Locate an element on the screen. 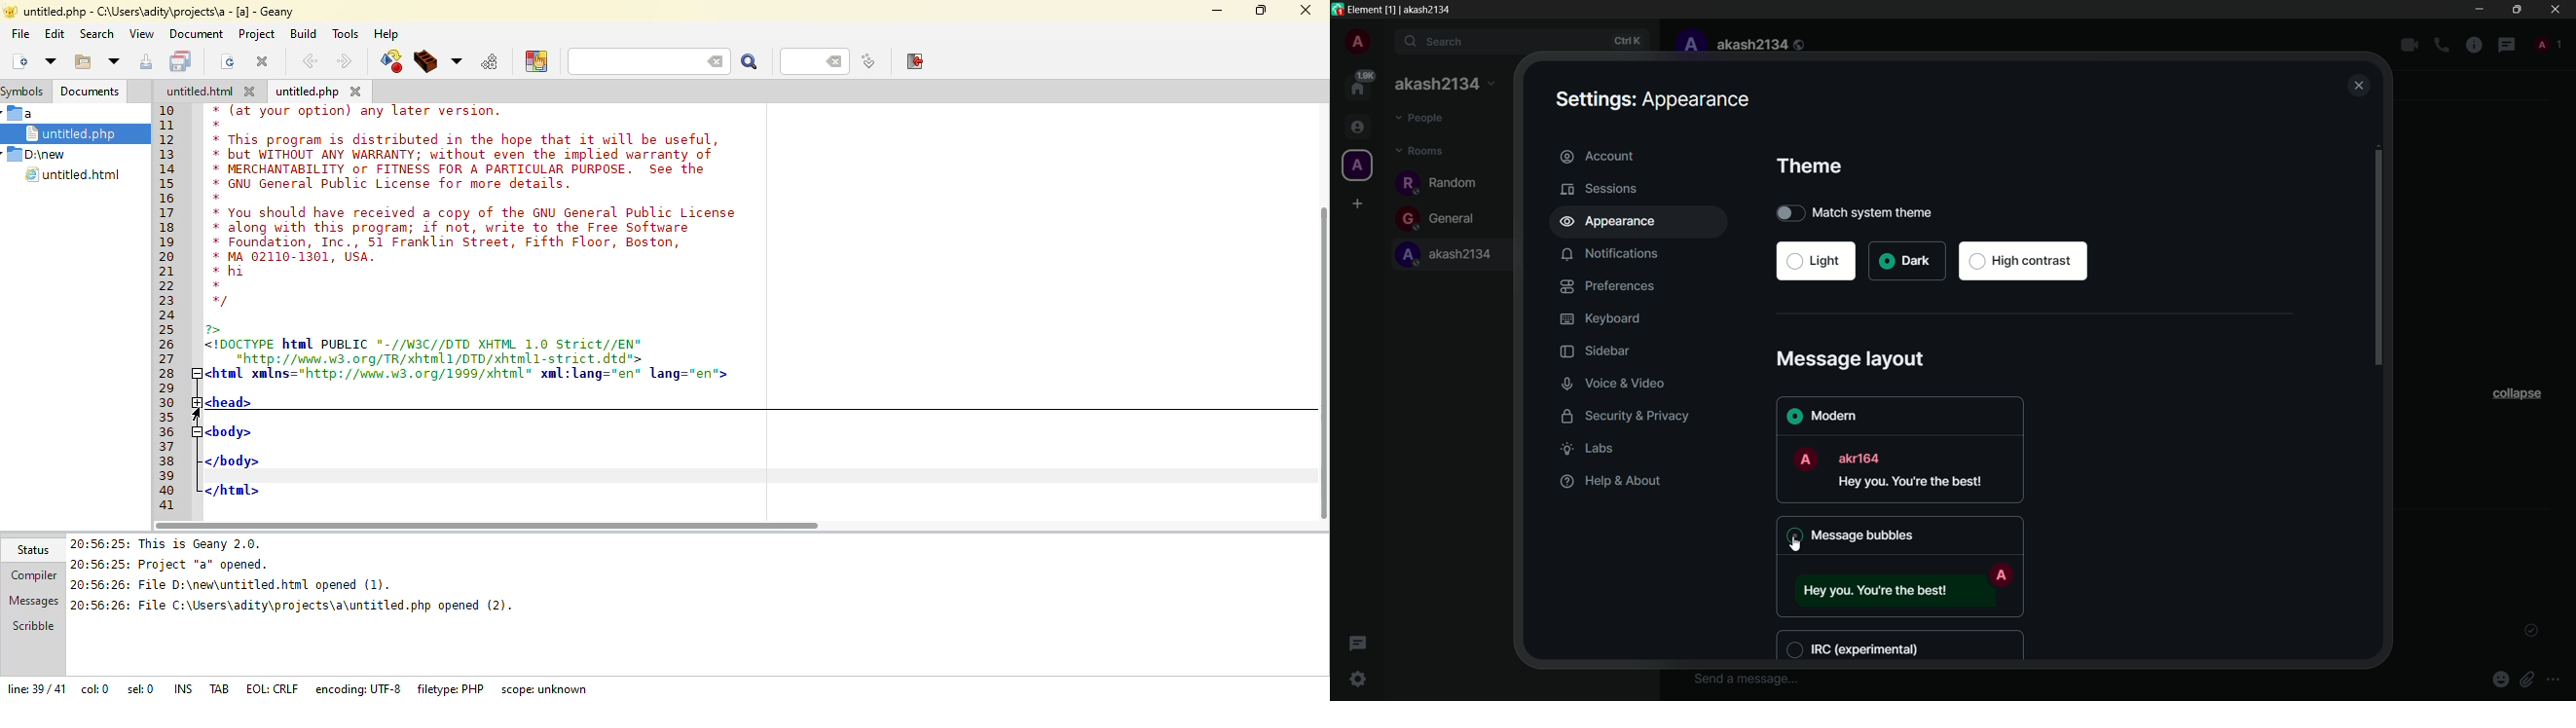 The image size is (2576, 728). add voice call is located at coordinates (2442, 45).